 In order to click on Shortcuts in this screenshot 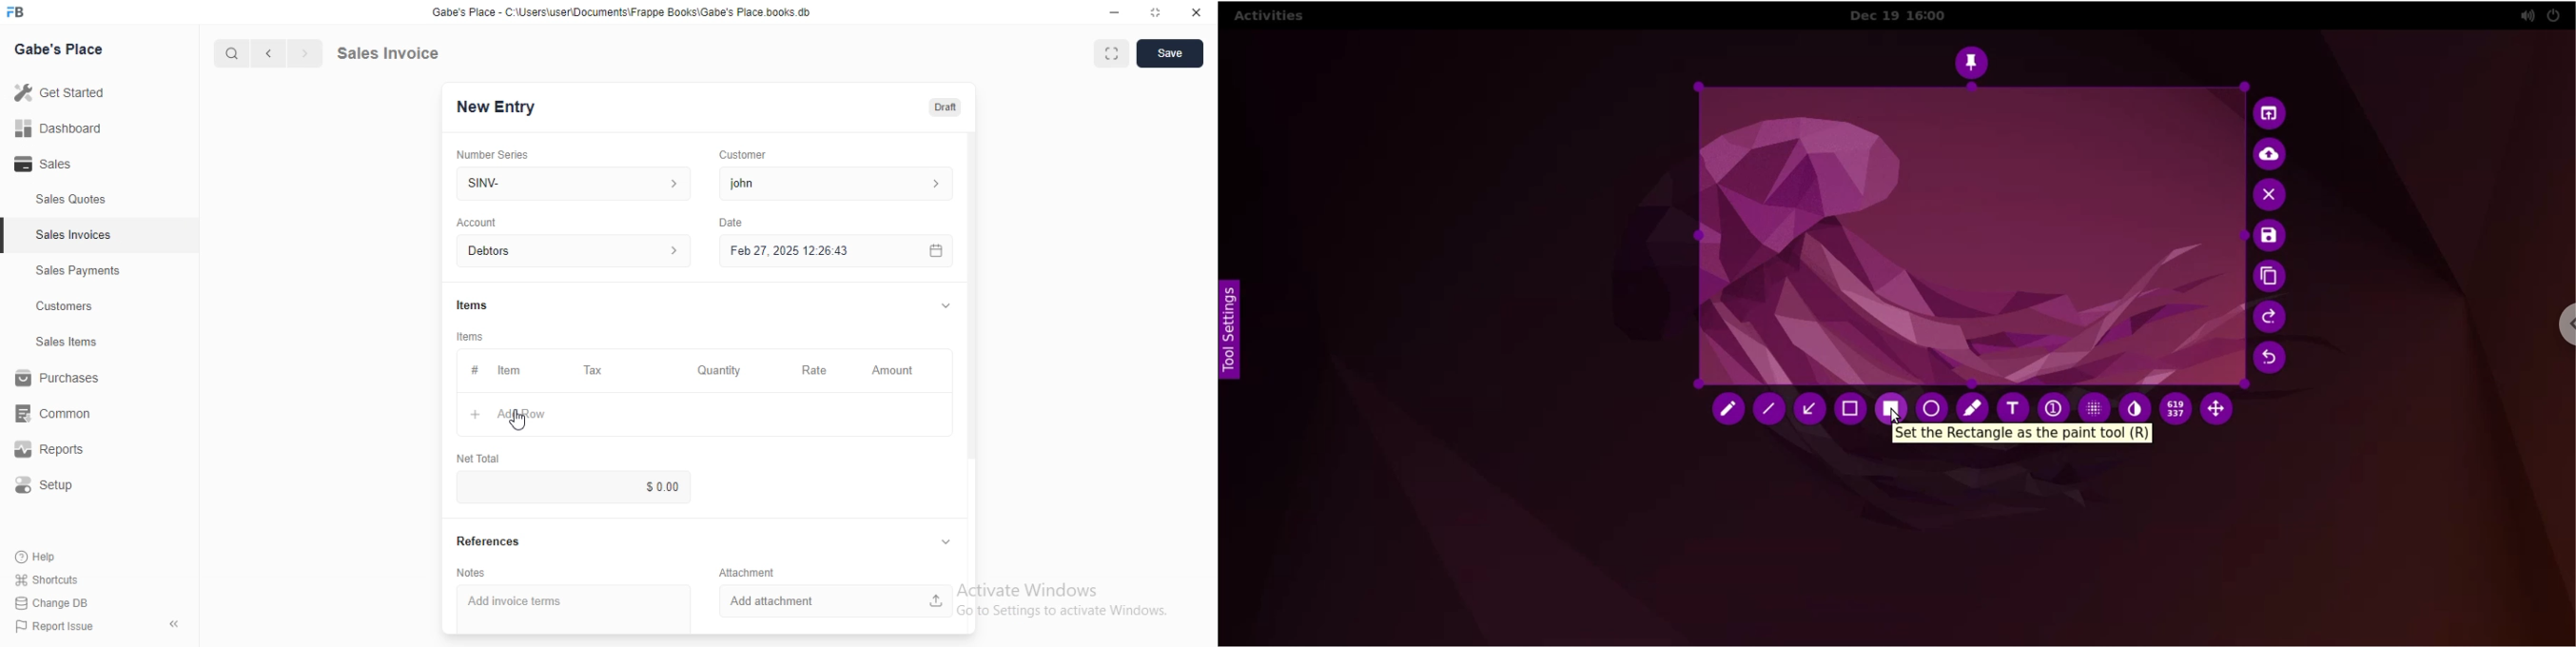, I will do `click(48, 580)`.